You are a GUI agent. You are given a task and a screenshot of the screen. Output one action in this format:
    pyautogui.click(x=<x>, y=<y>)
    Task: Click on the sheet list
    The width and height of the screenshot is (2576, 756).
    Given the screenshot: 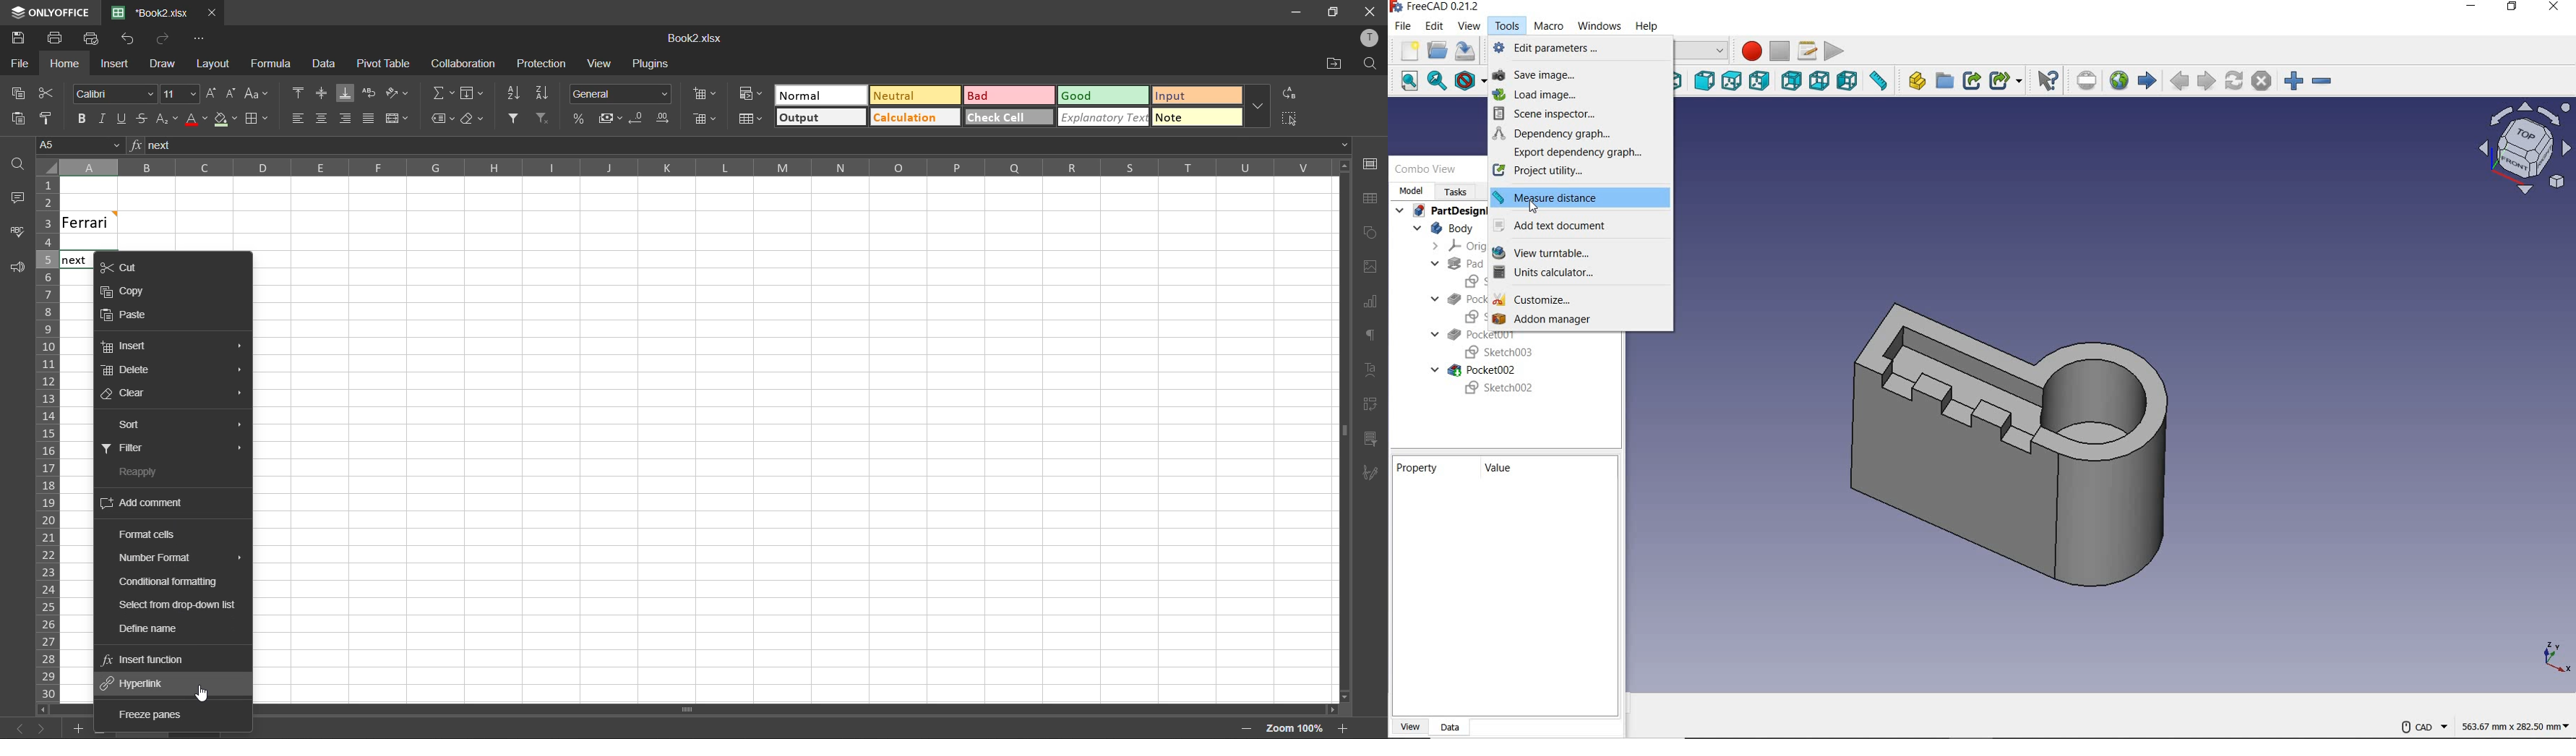 What is the action you would take?
    pyautogui.click(x=102, y=731)
    